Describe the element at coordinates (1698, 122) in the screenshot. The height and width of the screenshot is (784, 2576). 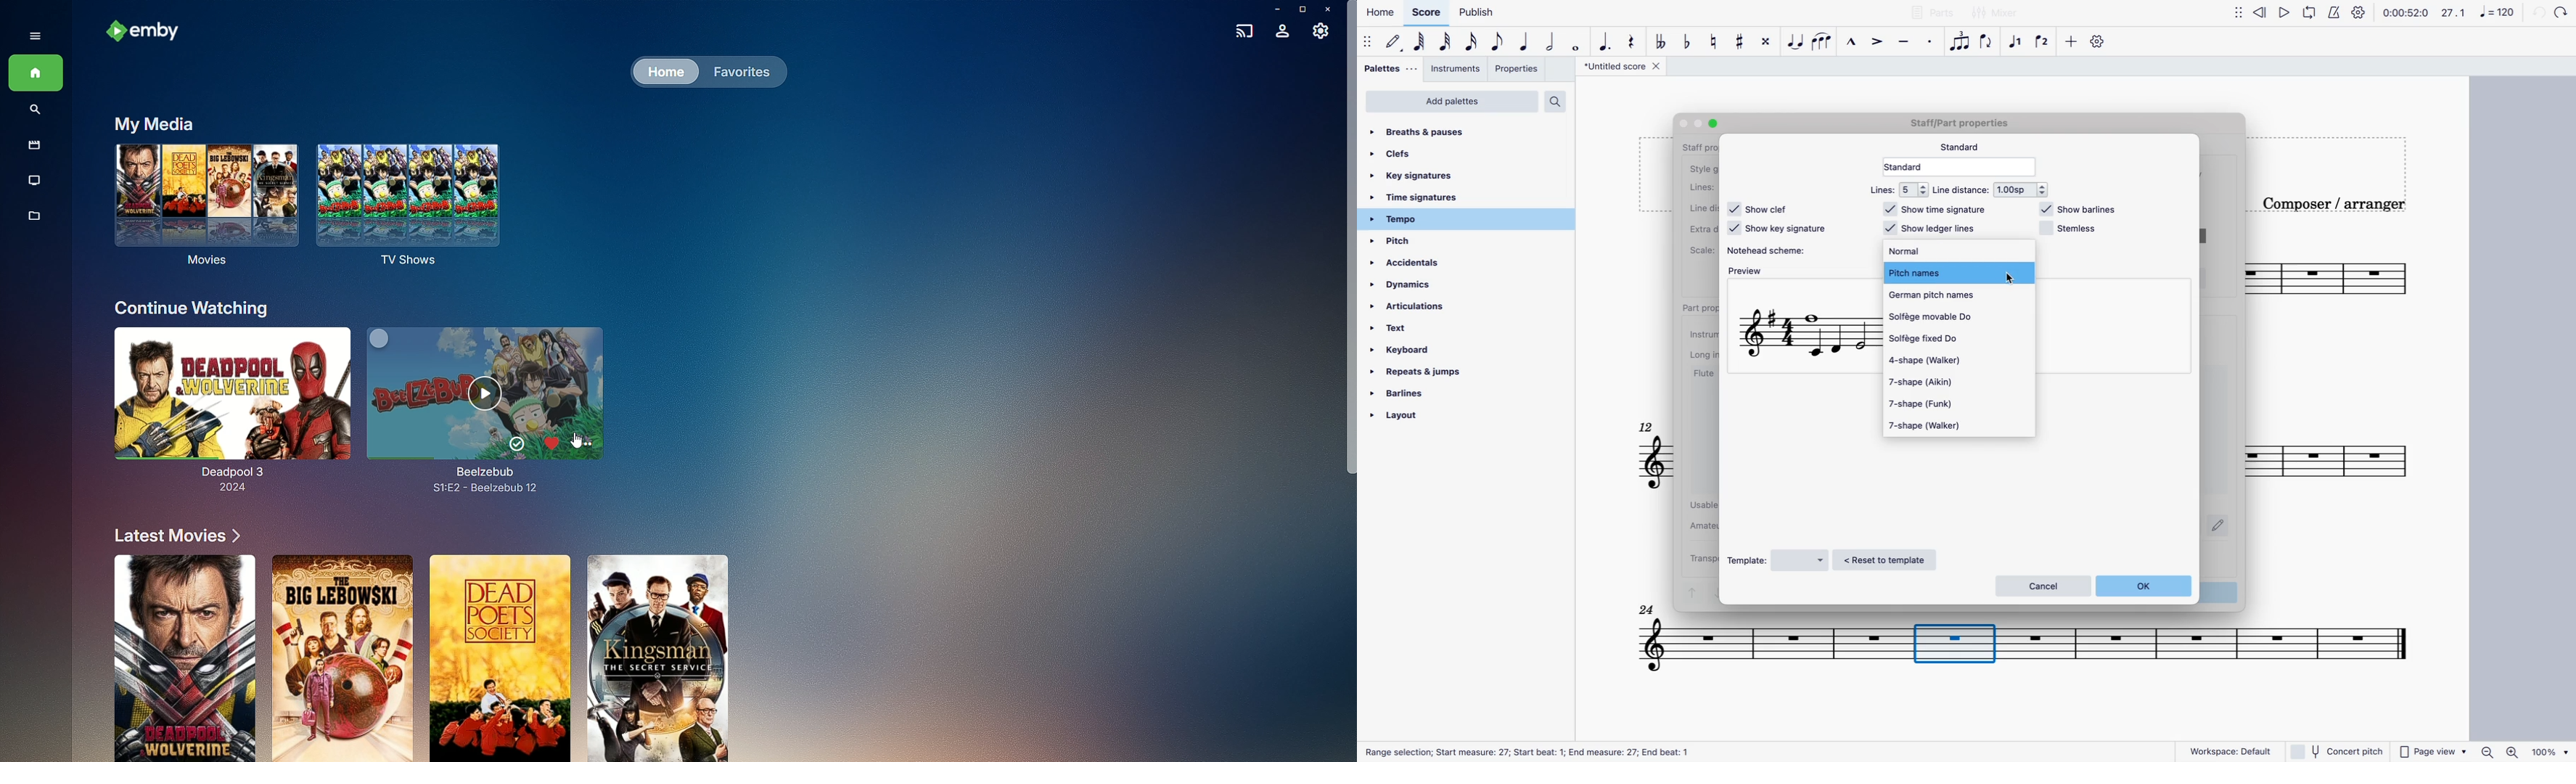
I see `` at that location.